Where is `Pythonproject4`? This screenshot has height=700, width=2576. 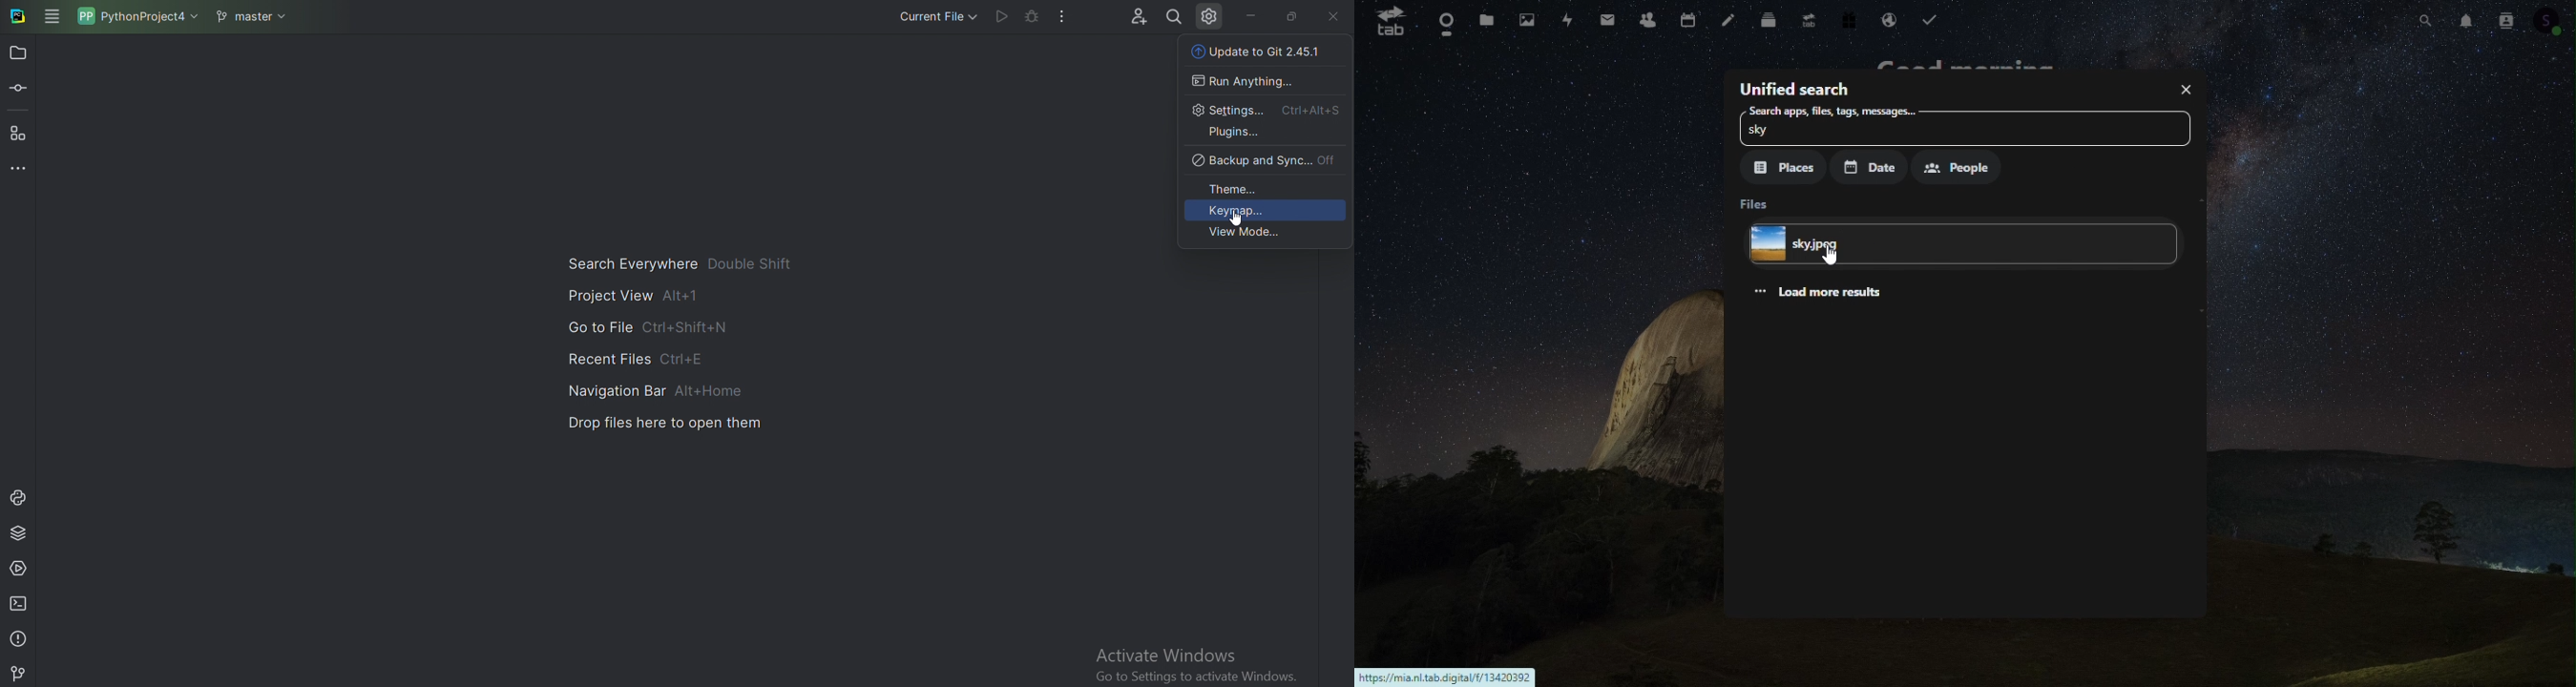 Pythonproject4 is located at coordinates (137, 16).